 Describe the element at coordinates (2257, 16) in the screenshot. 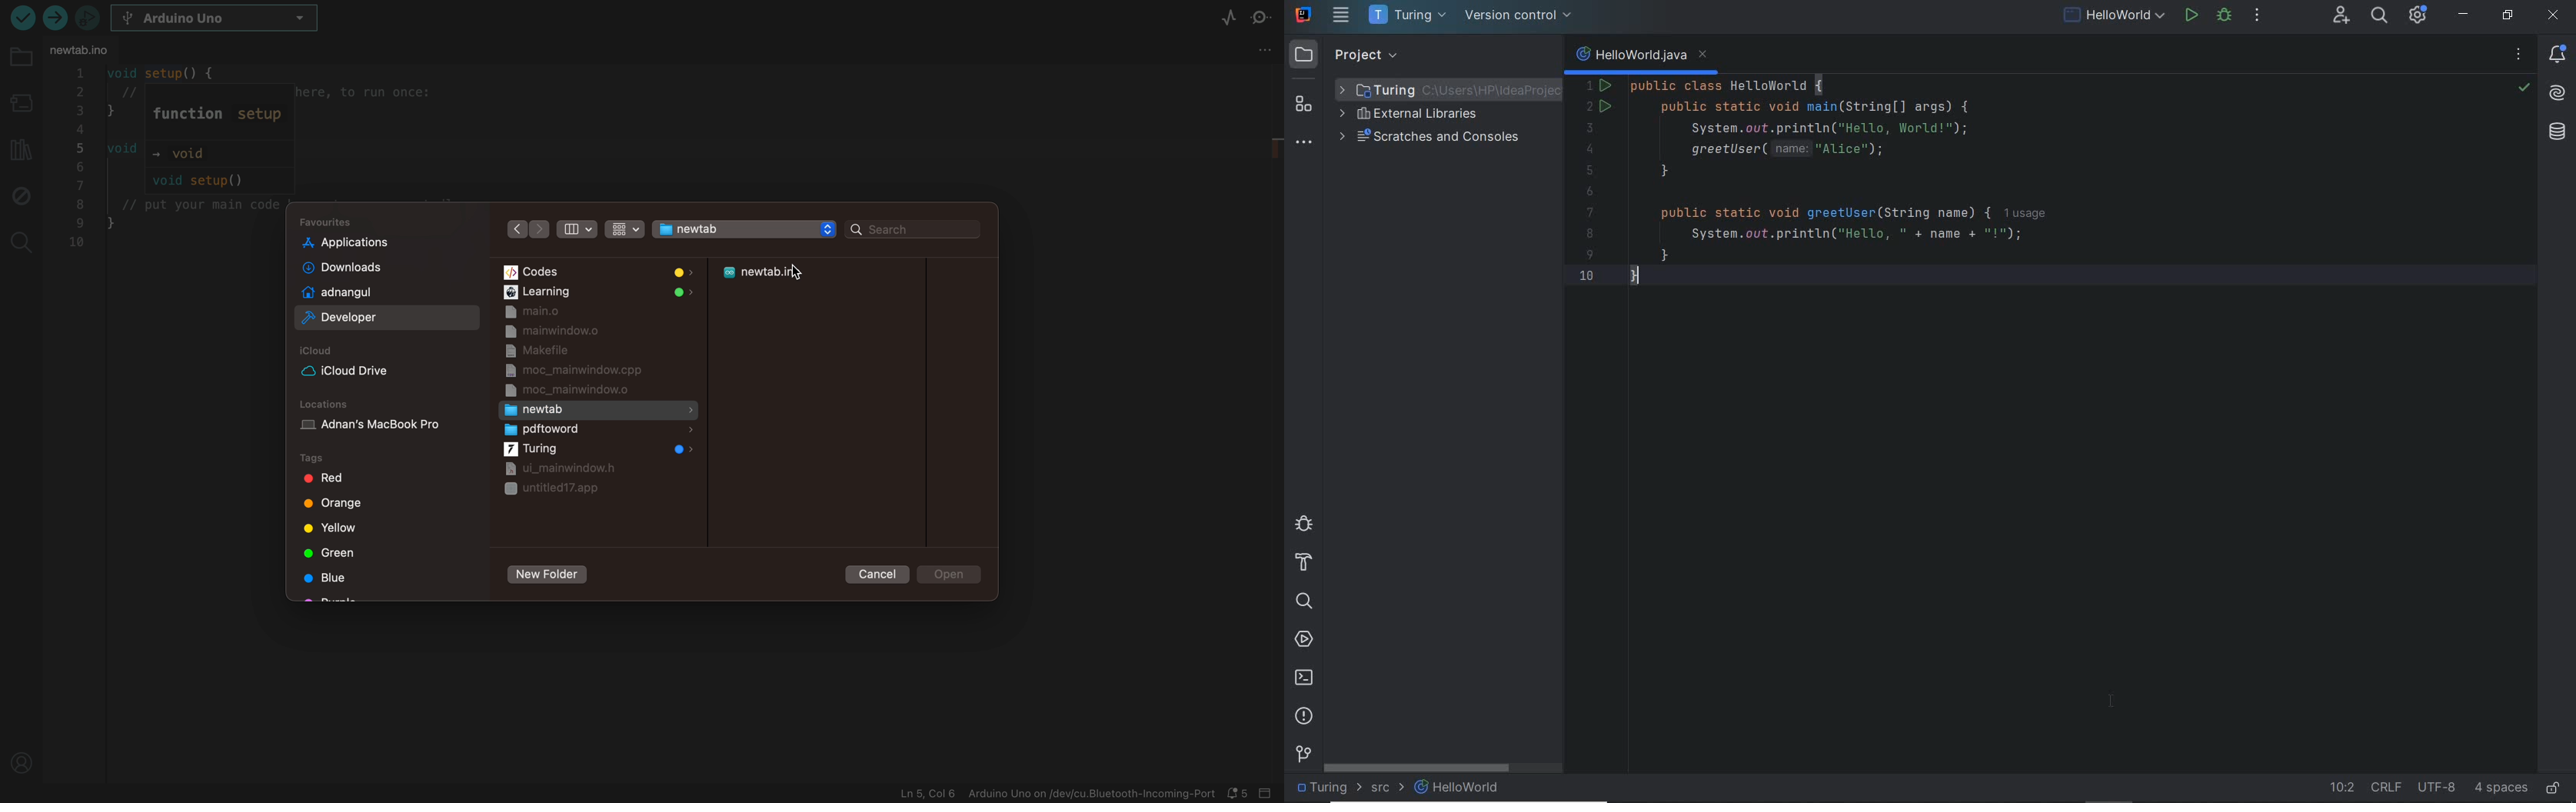

I see `more actions` at that location.